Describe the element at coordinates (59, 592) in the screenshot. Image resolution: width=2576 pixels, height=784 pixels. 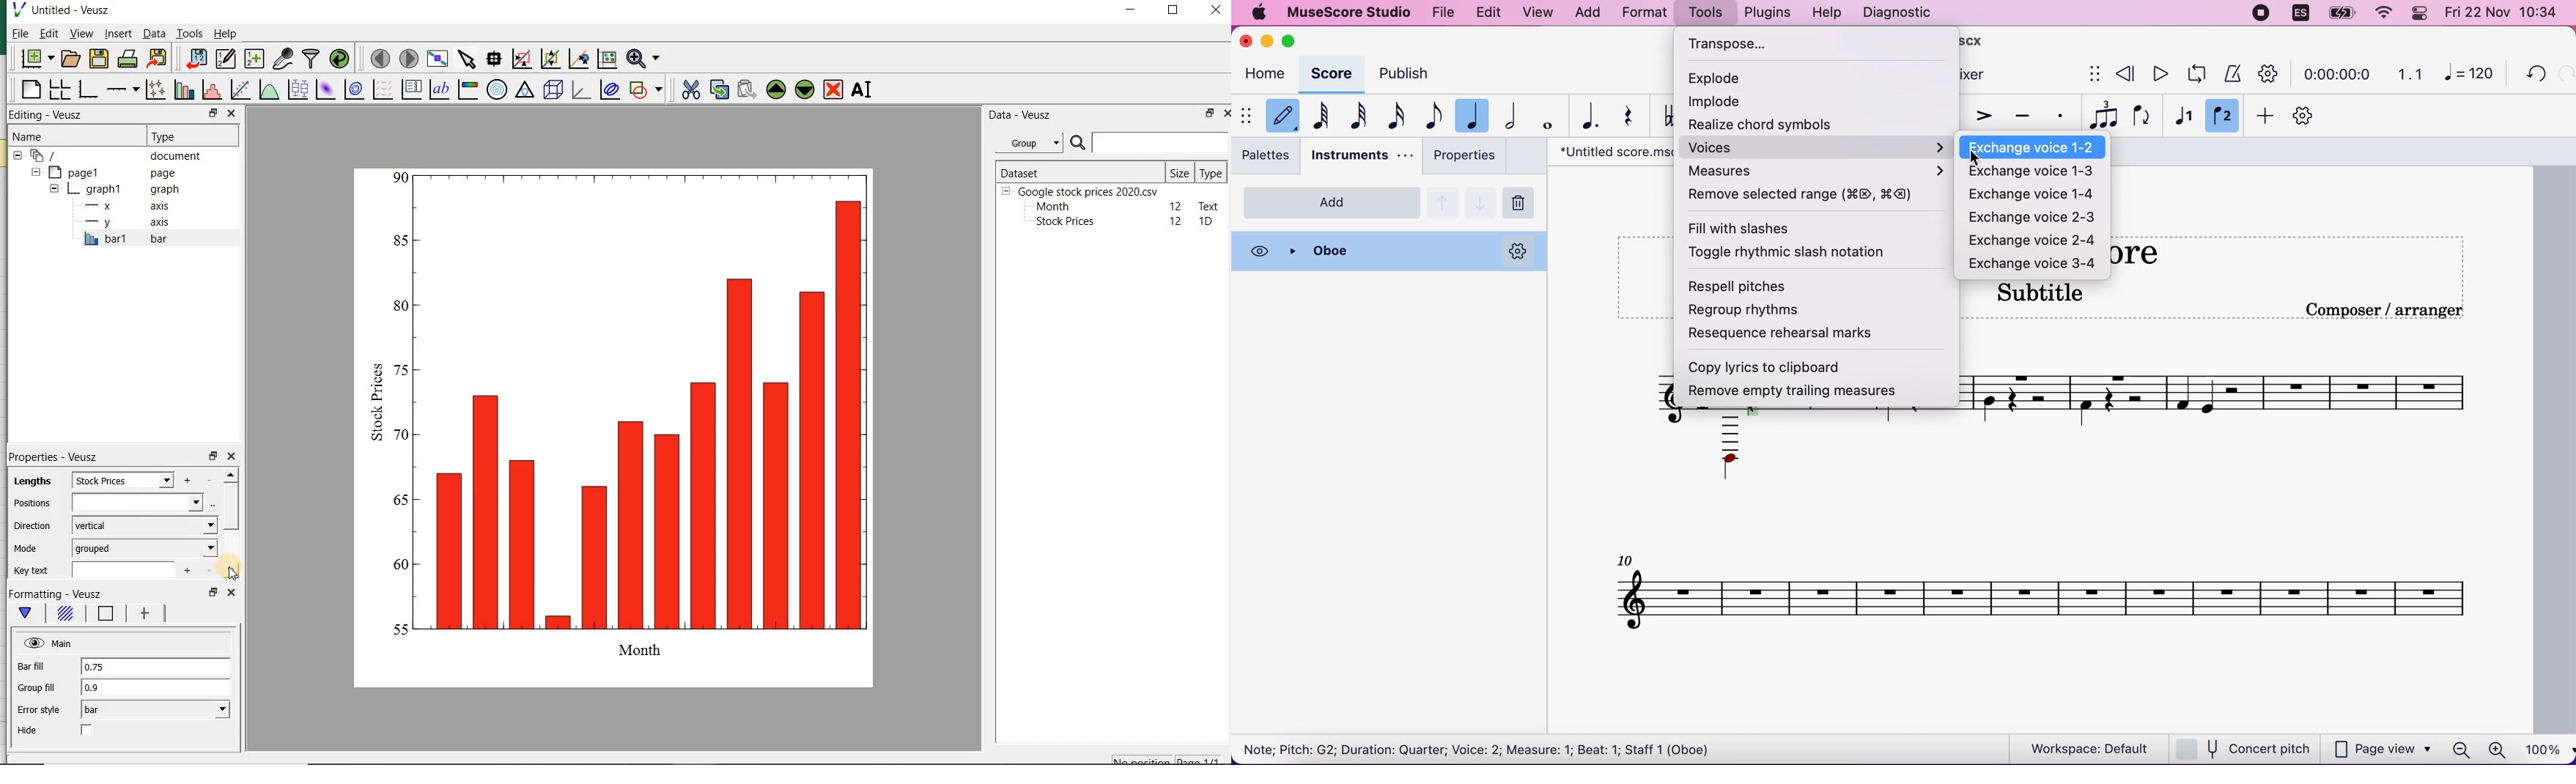
I see `Formatting - Veusz` at that location.